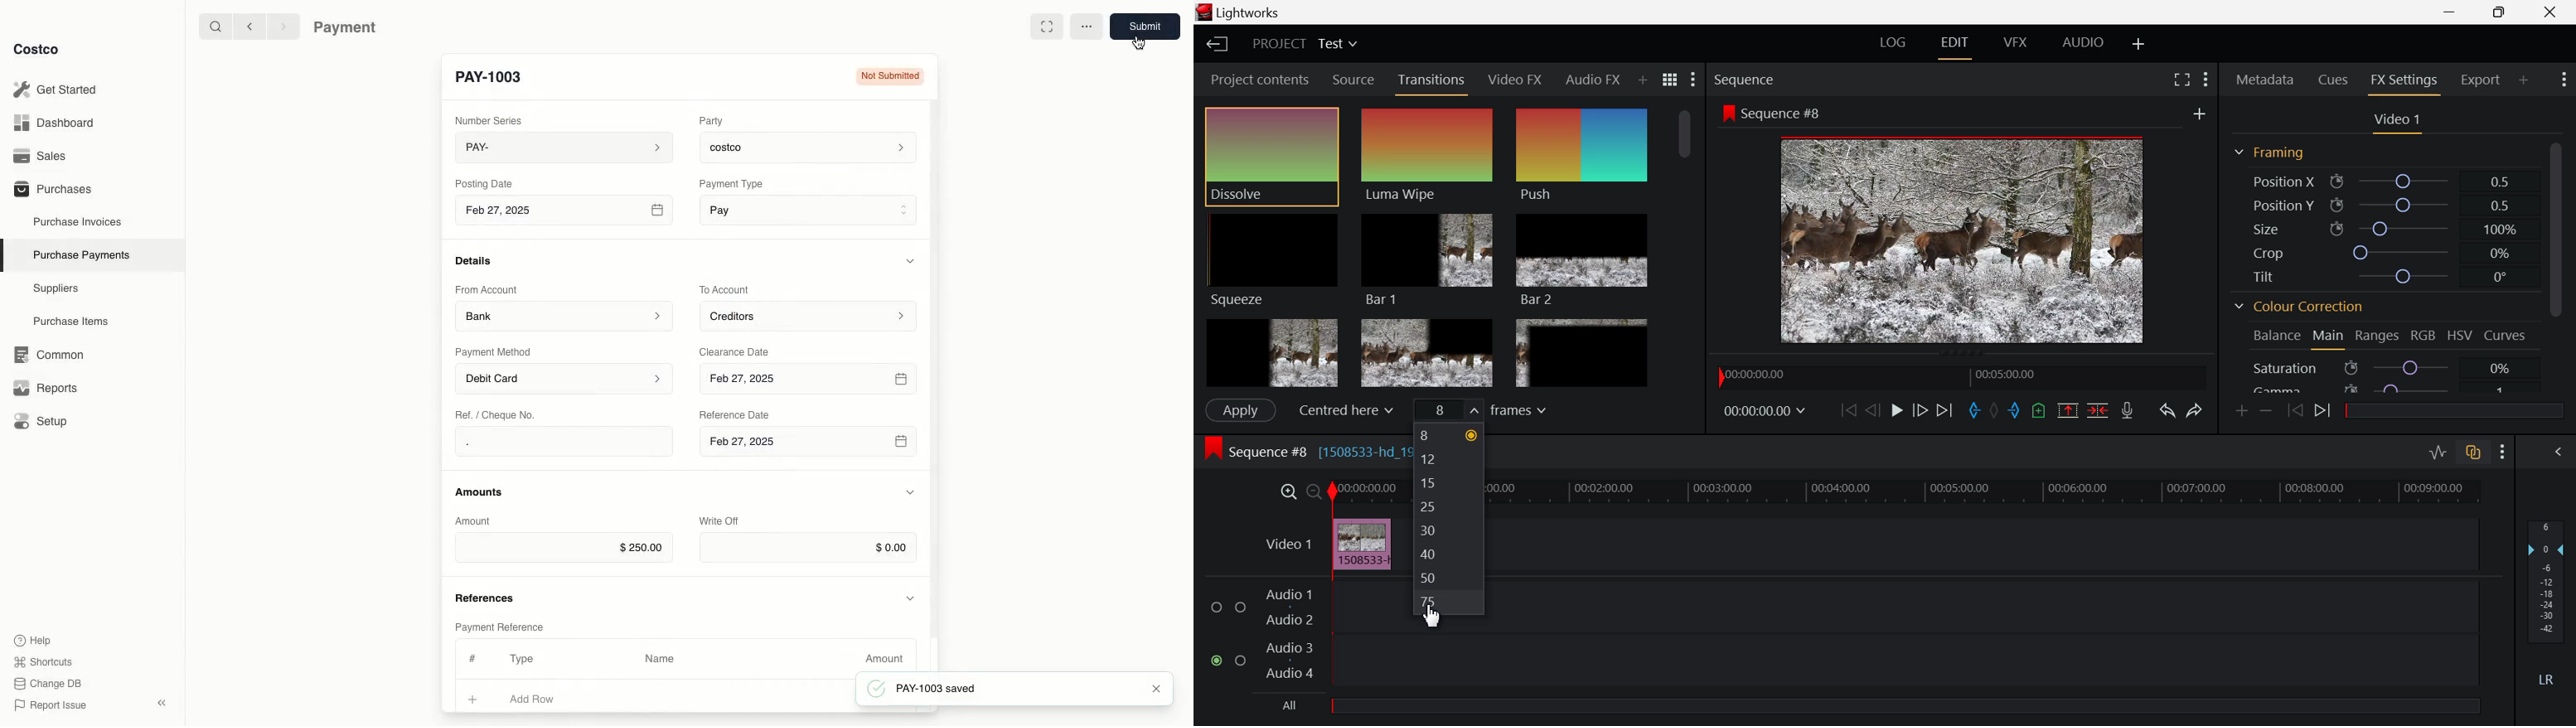  Describe the element at coordinates (1297, 637) in the screenshot. I see `Audio Input Field` at that location.